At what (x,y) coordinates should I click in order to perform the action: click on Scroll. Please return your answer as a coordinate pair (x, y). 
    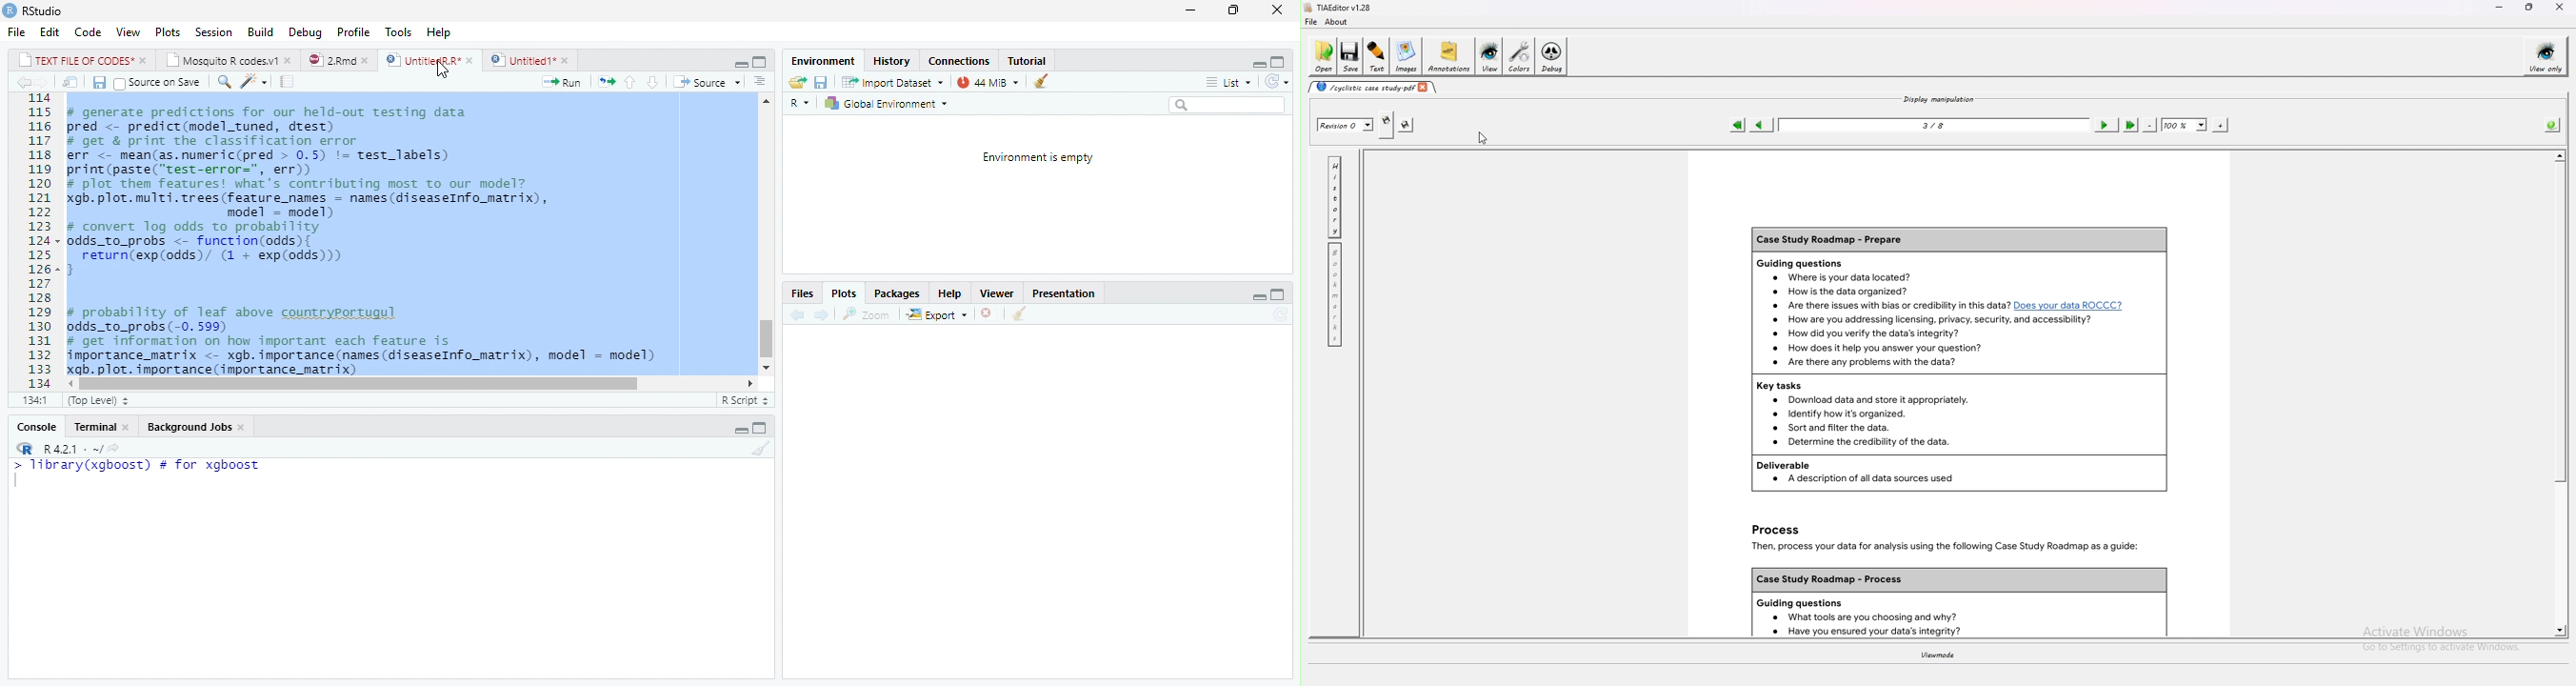
    Looking at the image, I should click on (767, 233).